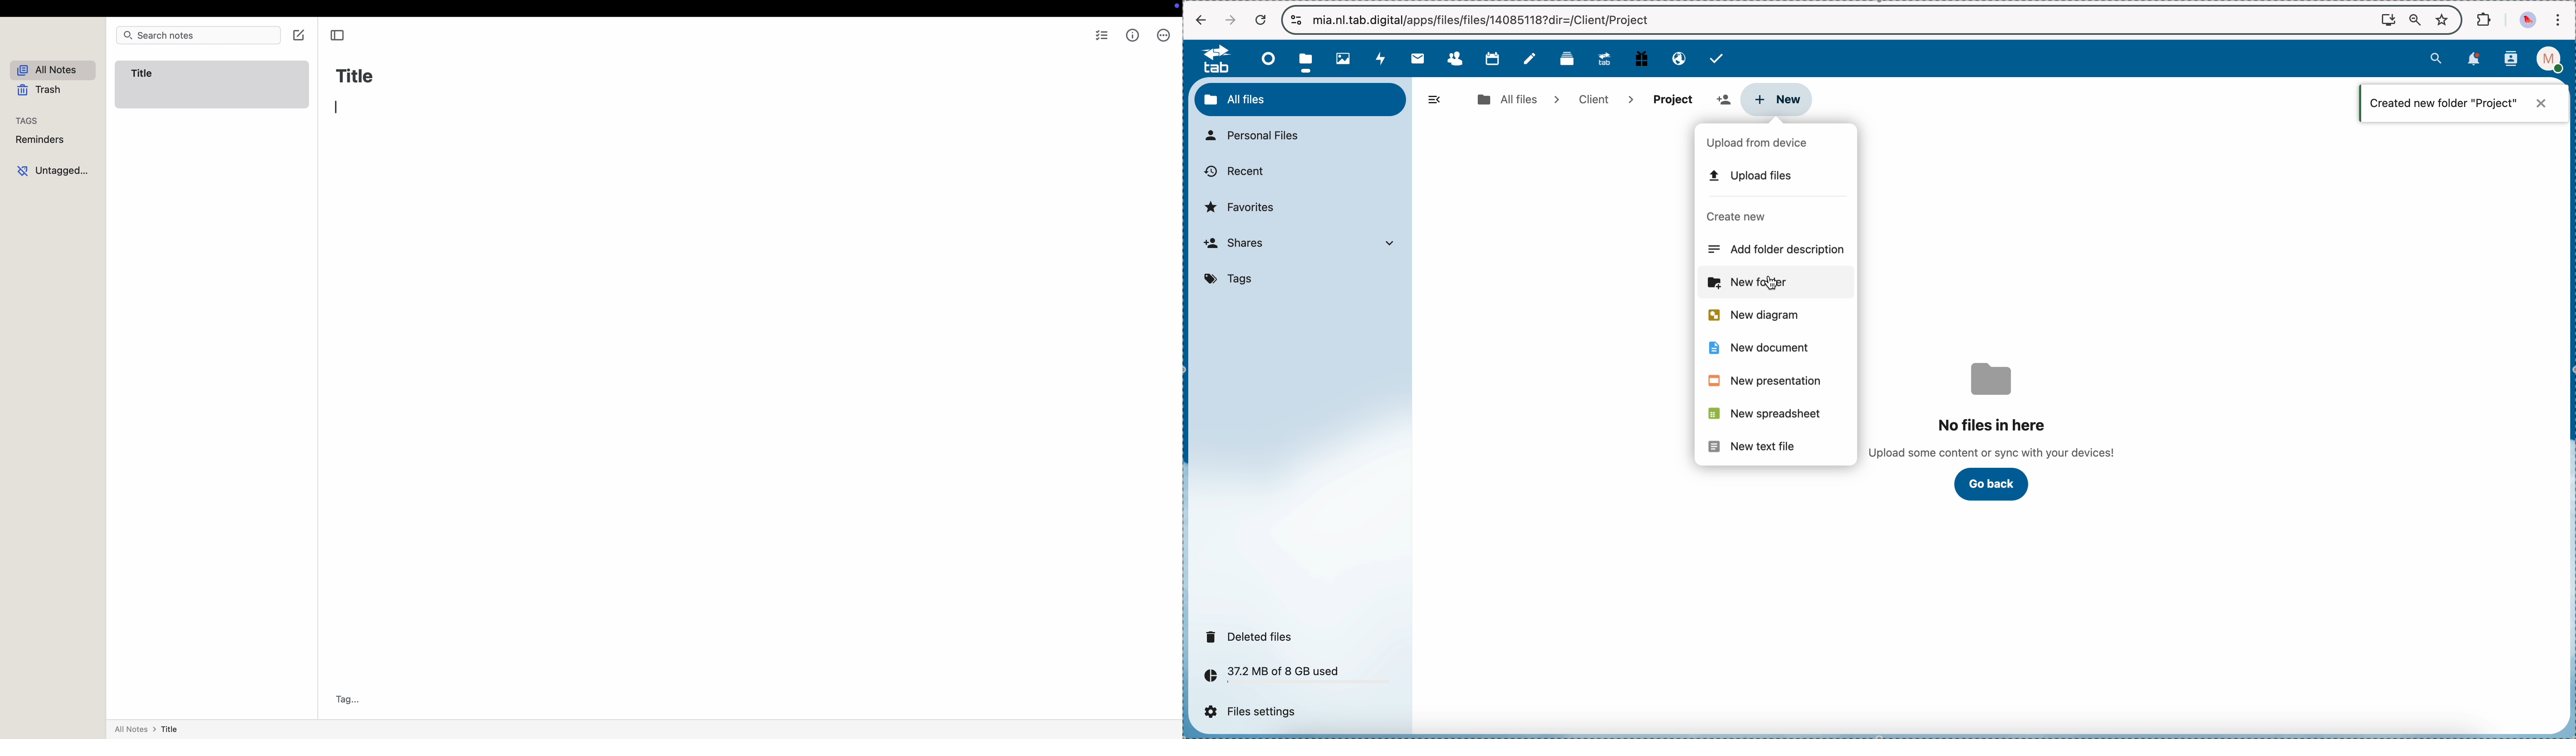 Image resolution: width=2576 pixels, height=756 pixels. Describe the element at coordinates (1416, 58) in the screenshot. I see `mail` at that location.